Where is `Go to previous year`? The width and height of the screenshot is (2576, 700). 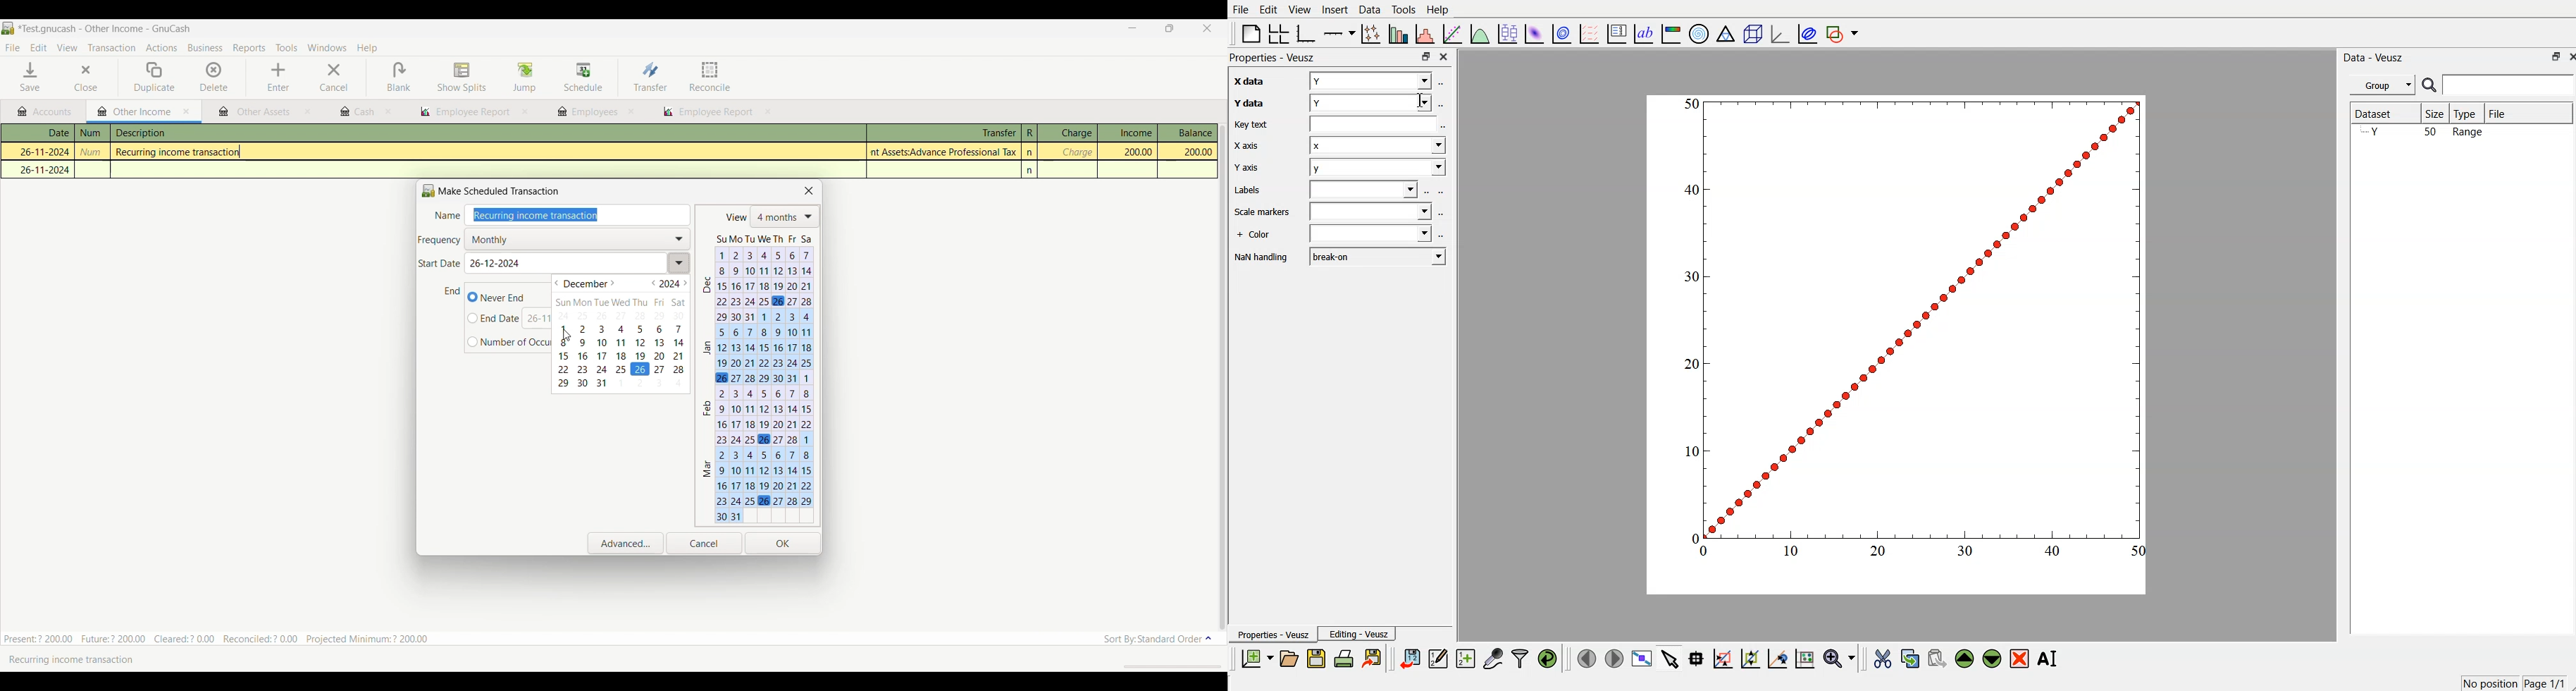 Go to previous year is located at coordinates (654, 283).